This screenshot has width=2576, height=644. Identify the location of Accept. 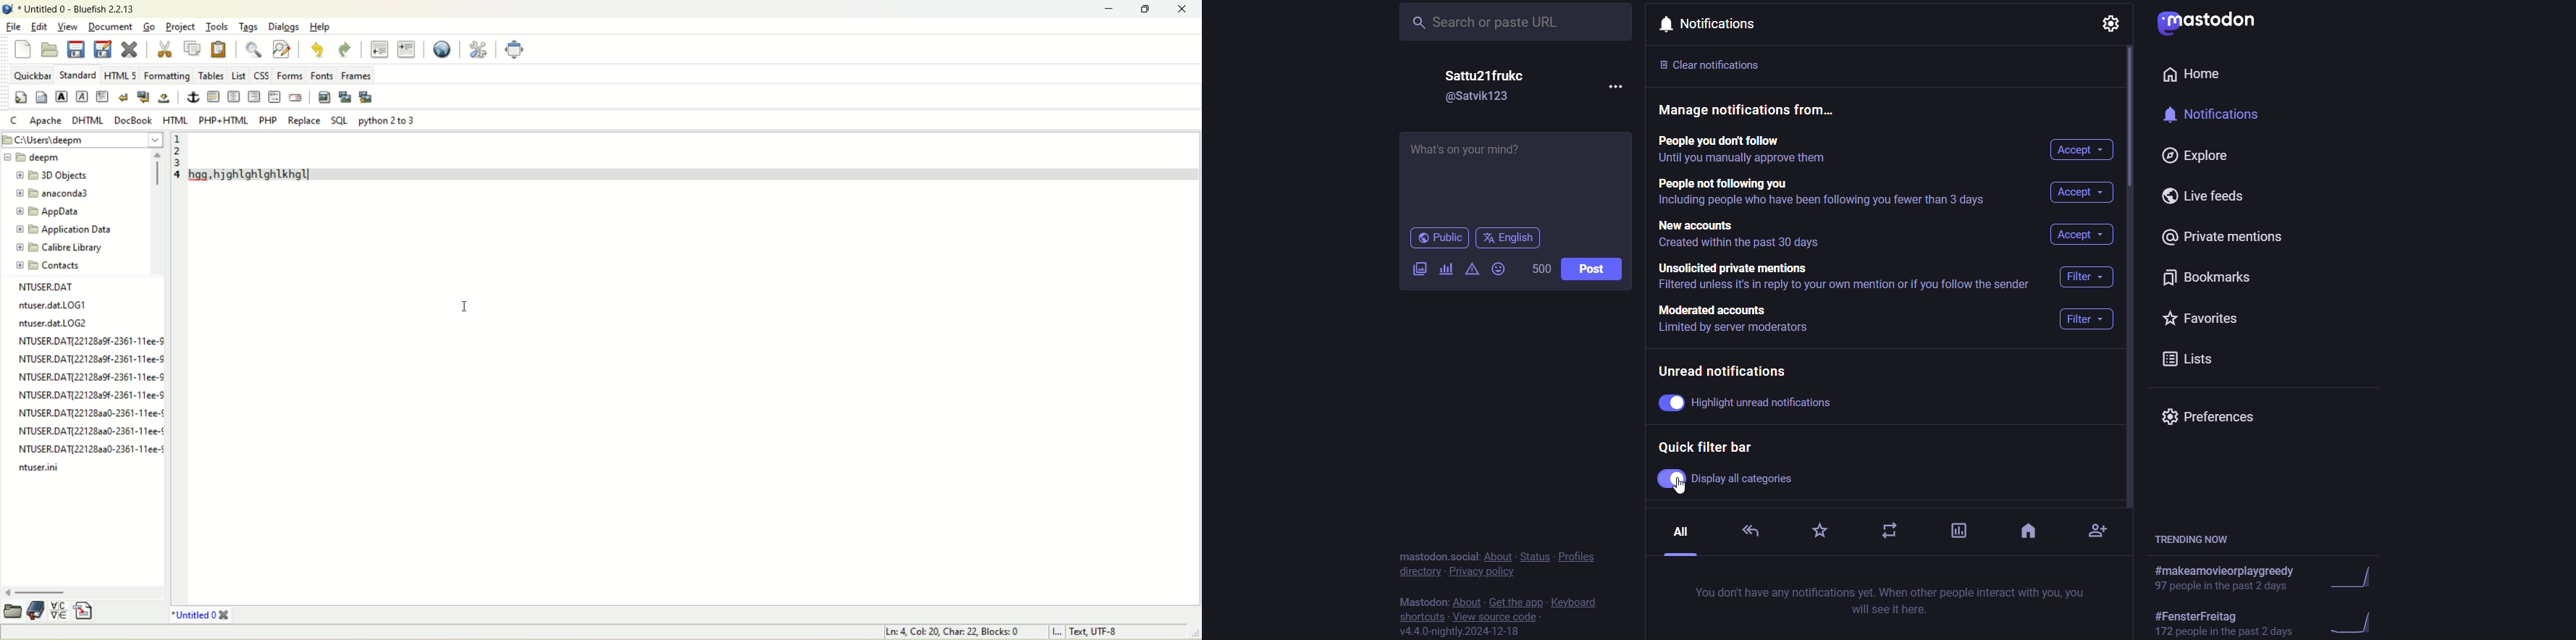
(2084, 193).